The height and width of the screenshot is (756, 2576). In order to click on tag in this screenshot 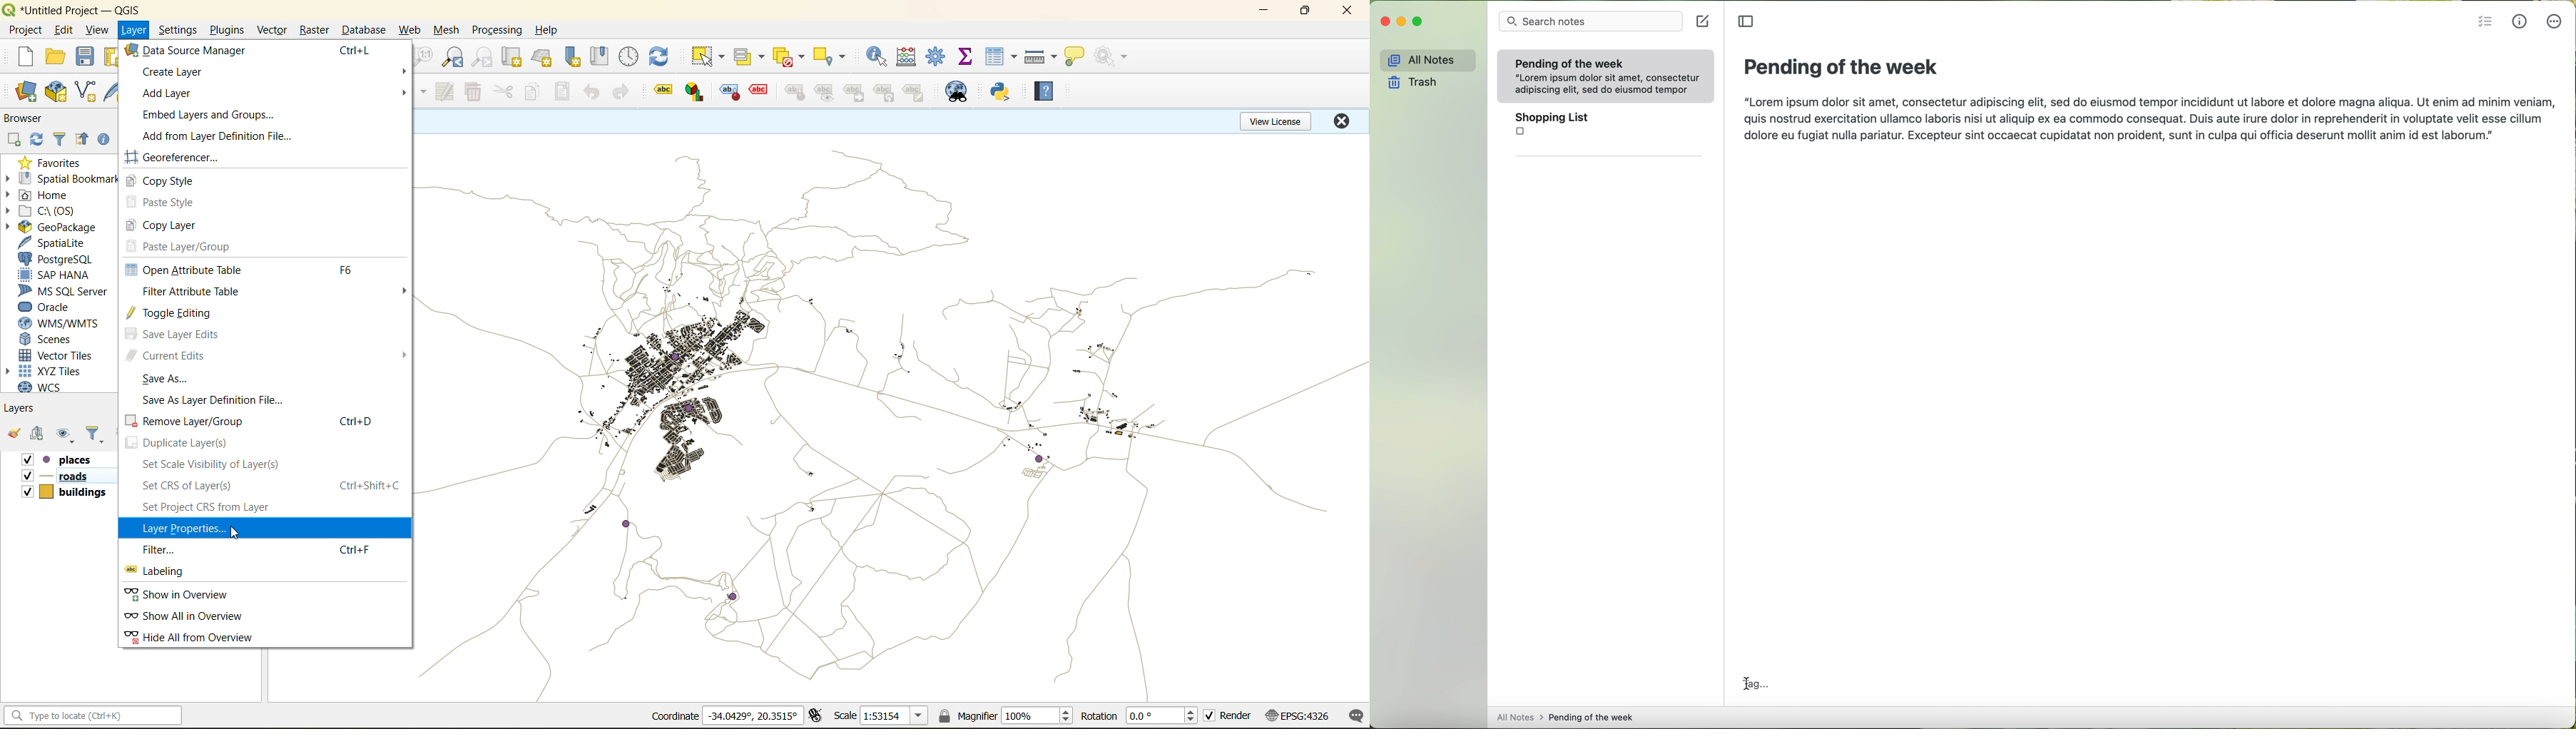, I will do `click(1757, 685)`.